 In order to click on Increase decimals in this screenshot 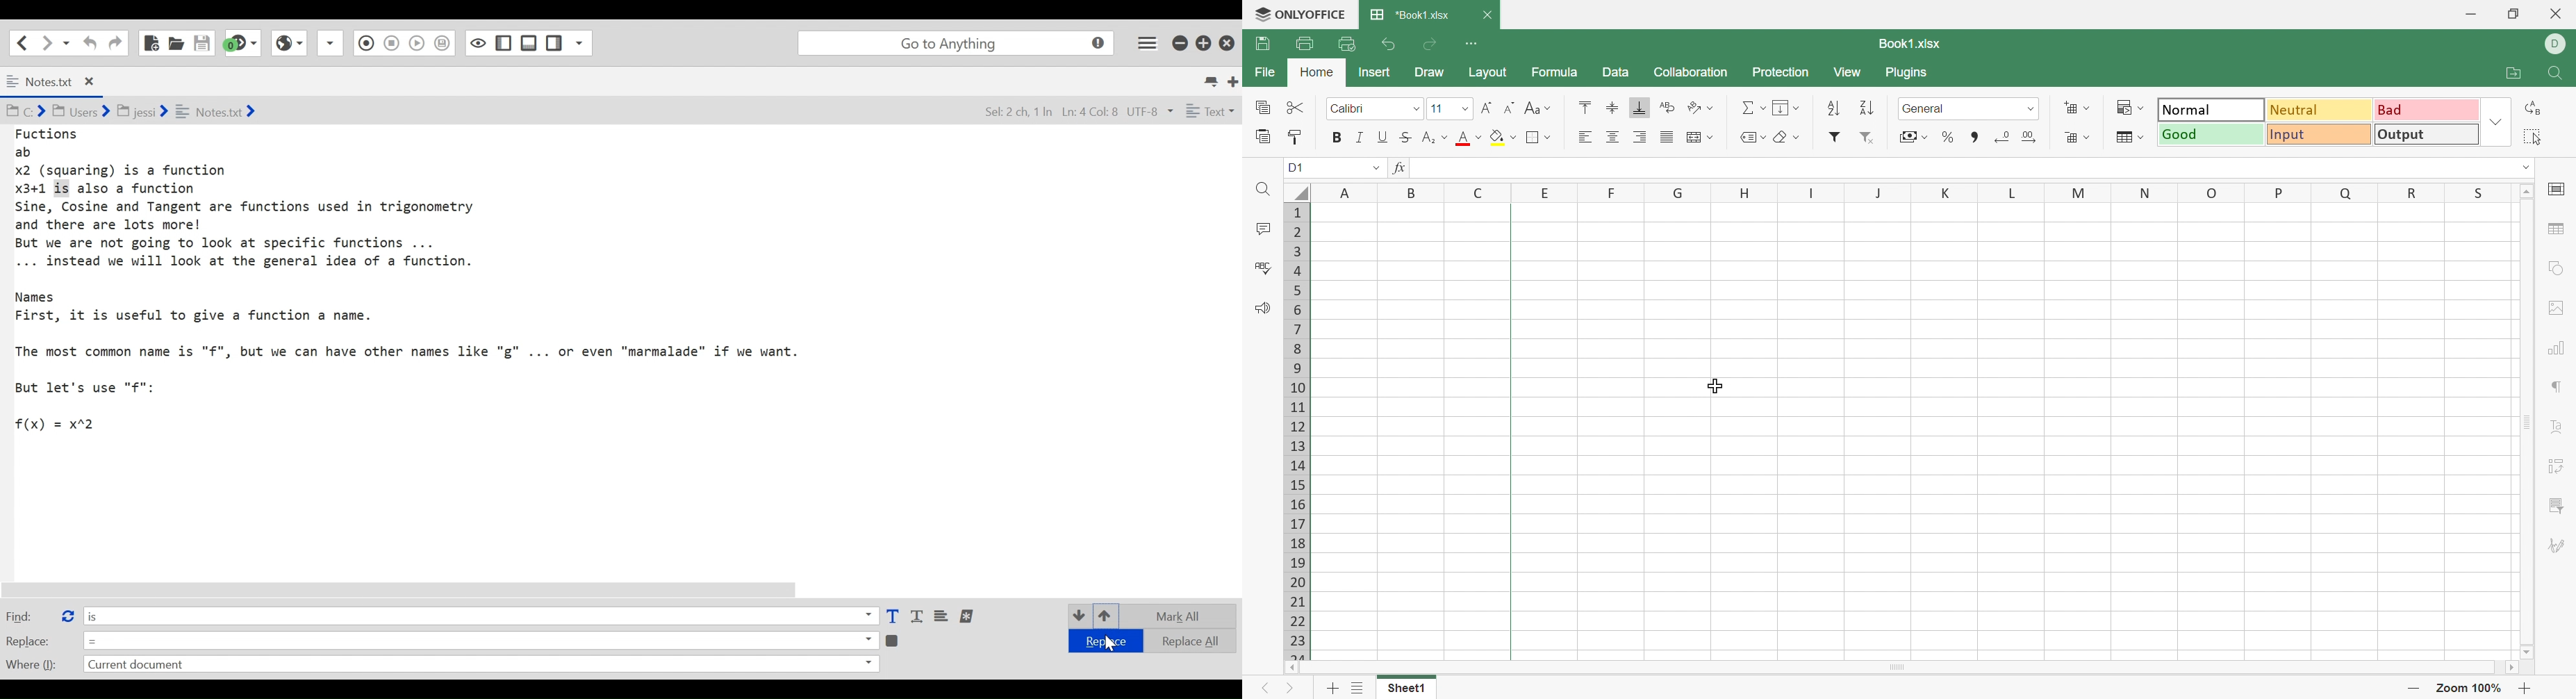, I will do `click(2030, 138)`.